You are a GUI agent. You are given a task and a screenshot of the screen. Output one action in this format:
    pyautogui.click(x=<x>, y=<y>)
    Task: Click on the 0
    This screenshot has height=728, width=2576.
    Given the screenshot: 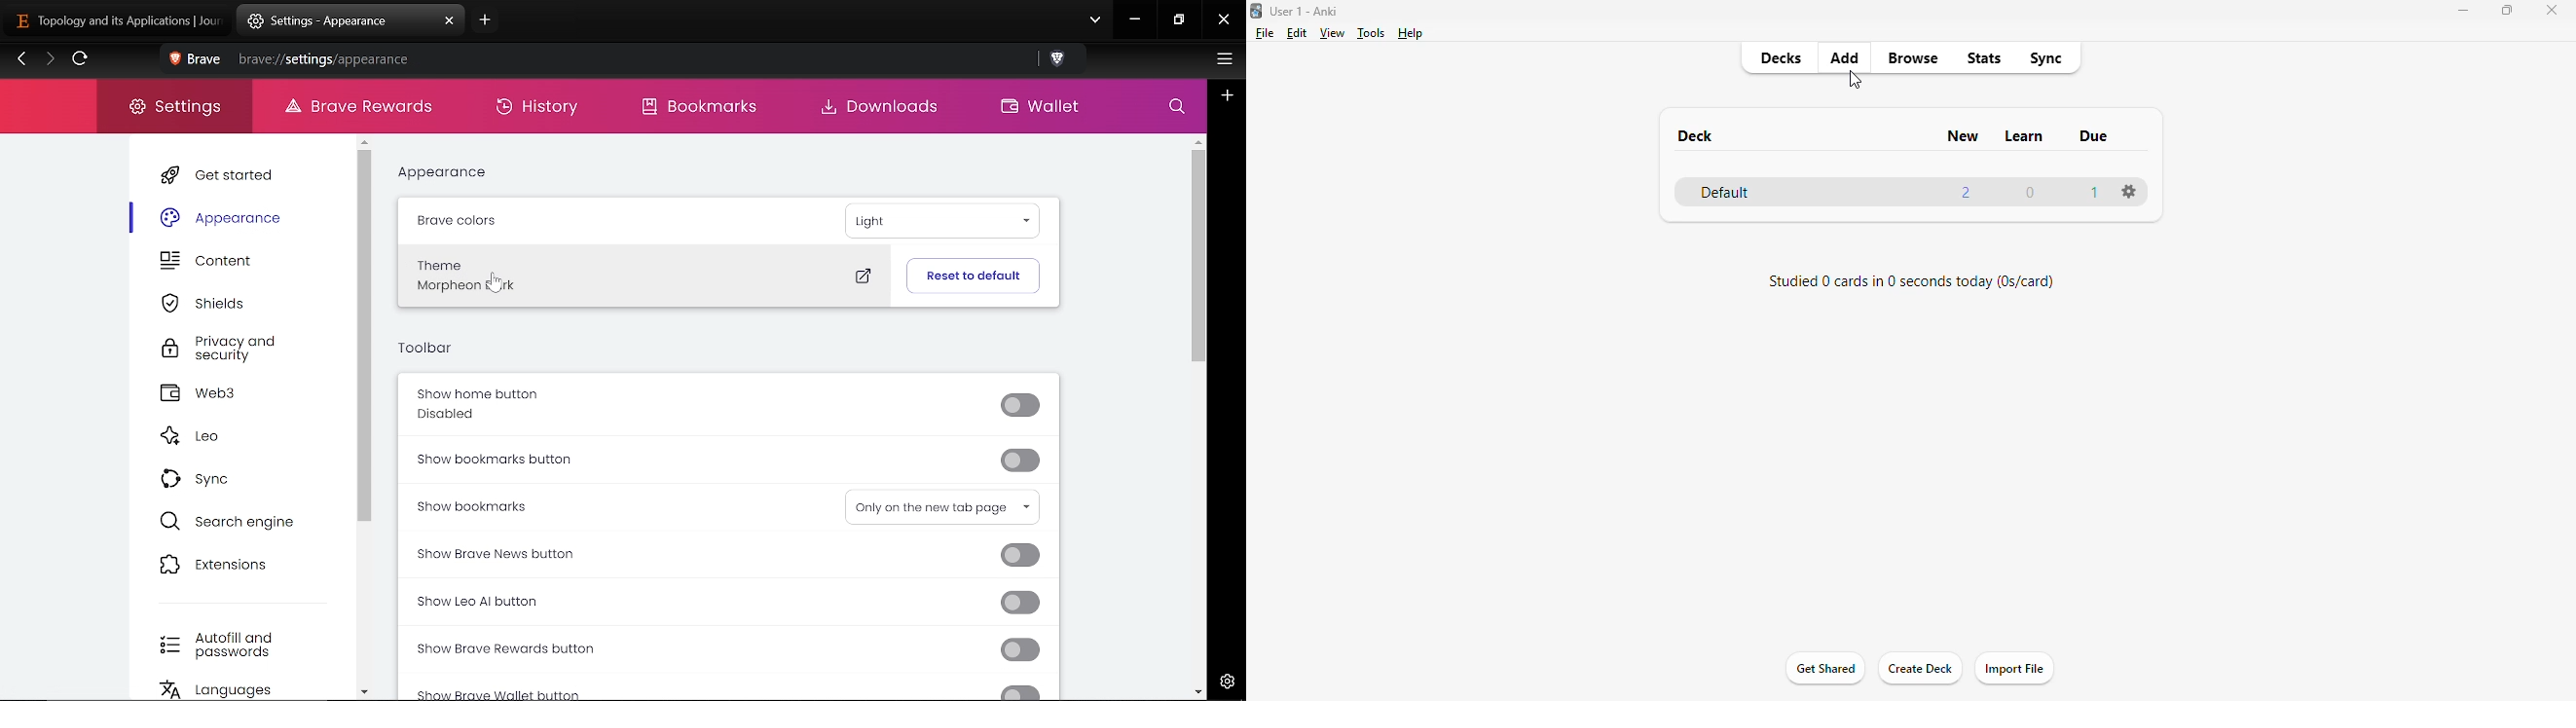 What is the action you would take?
    pyautogui.click(x=2029, y=194)
    